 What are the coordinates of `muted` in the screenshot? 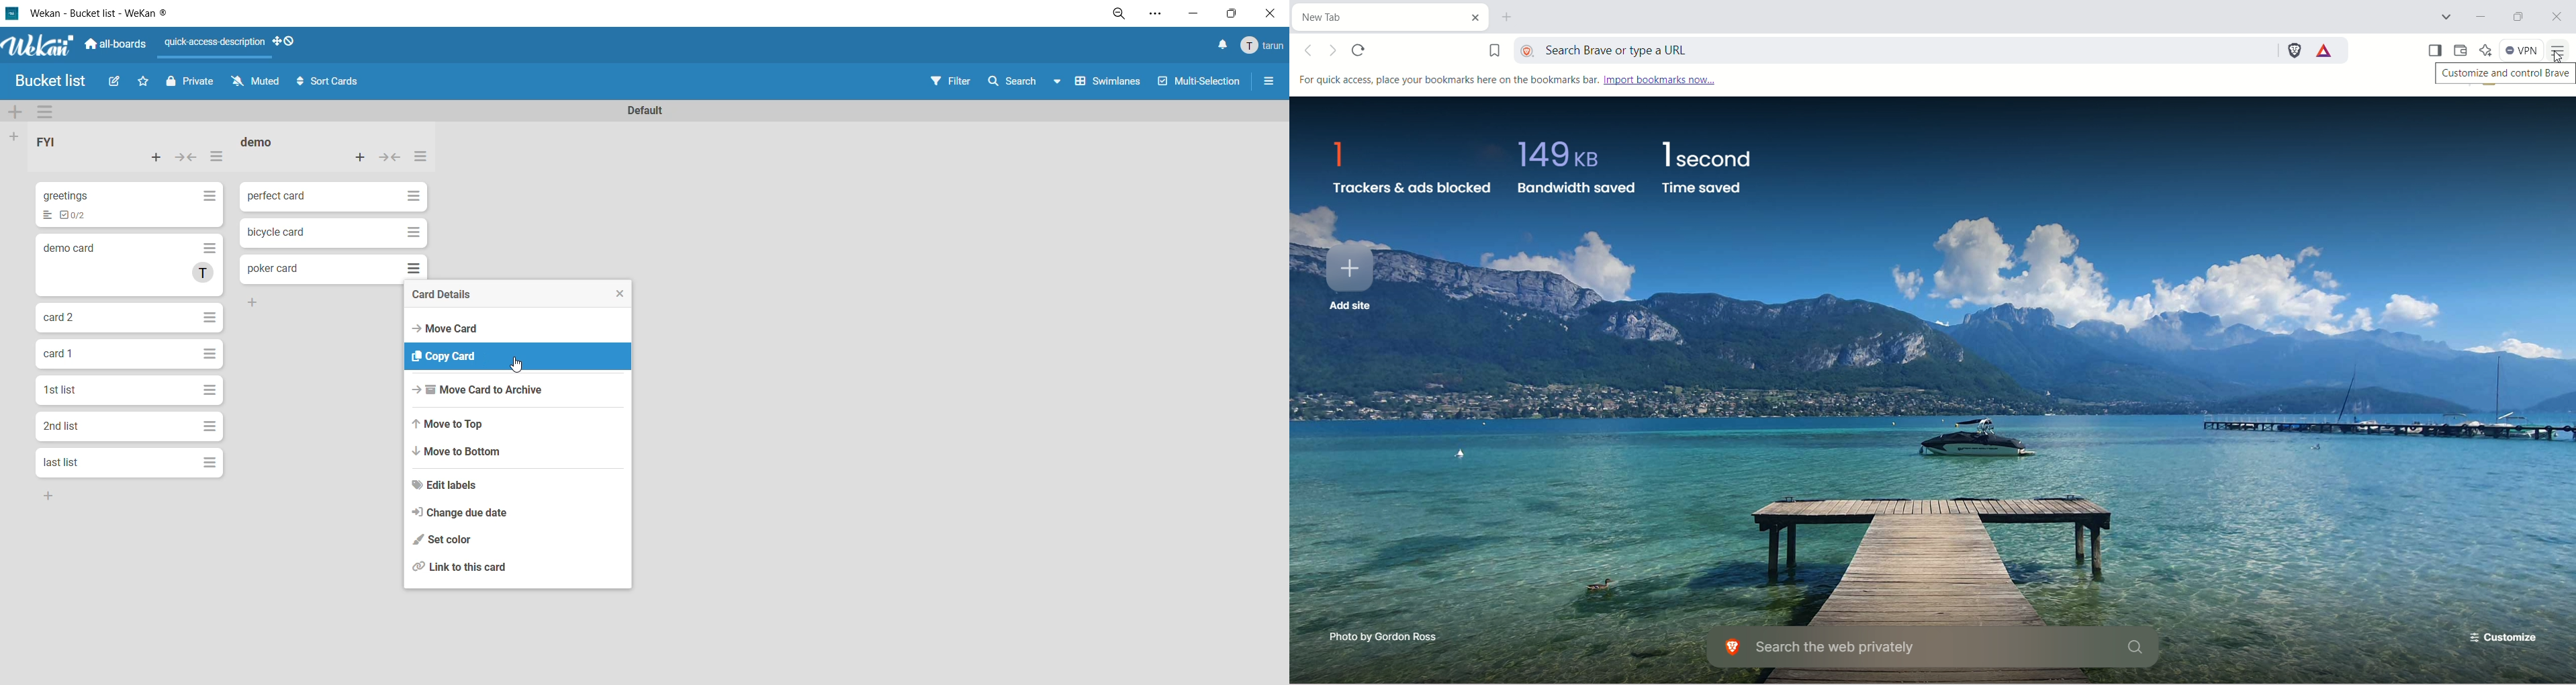 It's located at (257, 84).